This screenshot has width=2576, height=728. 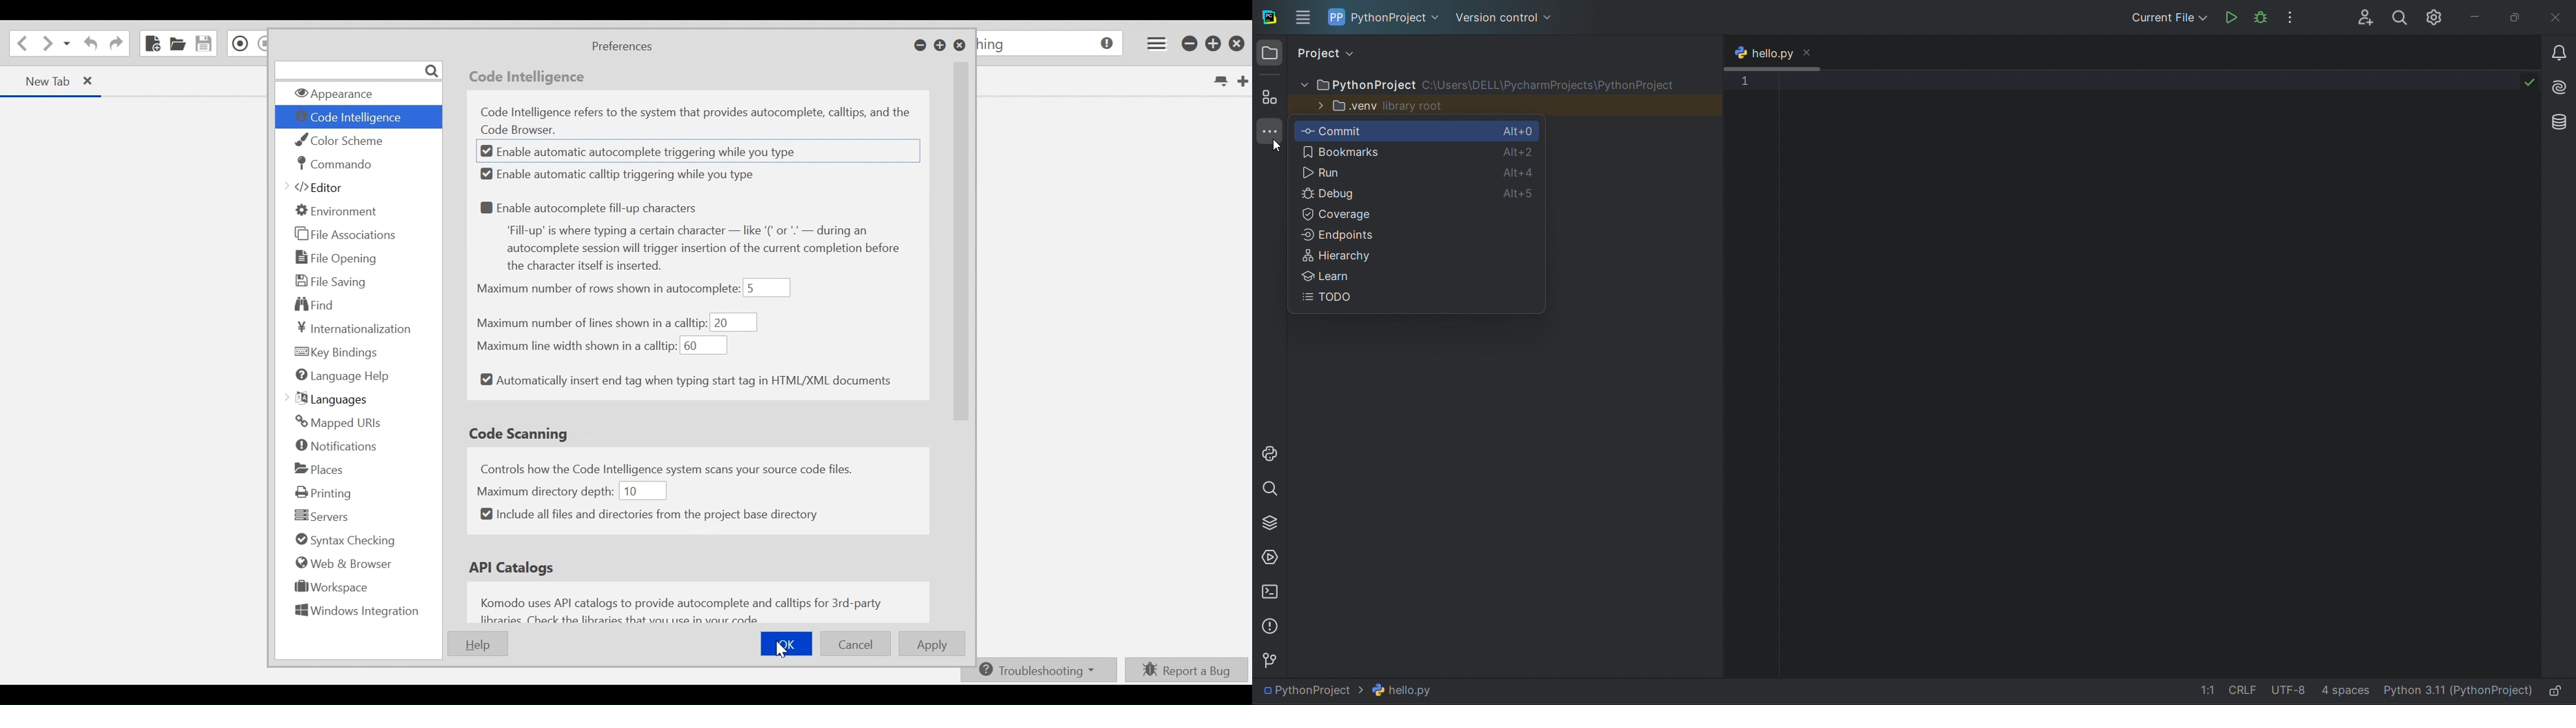 I want to click on Open File, so click(x=178, y=44).